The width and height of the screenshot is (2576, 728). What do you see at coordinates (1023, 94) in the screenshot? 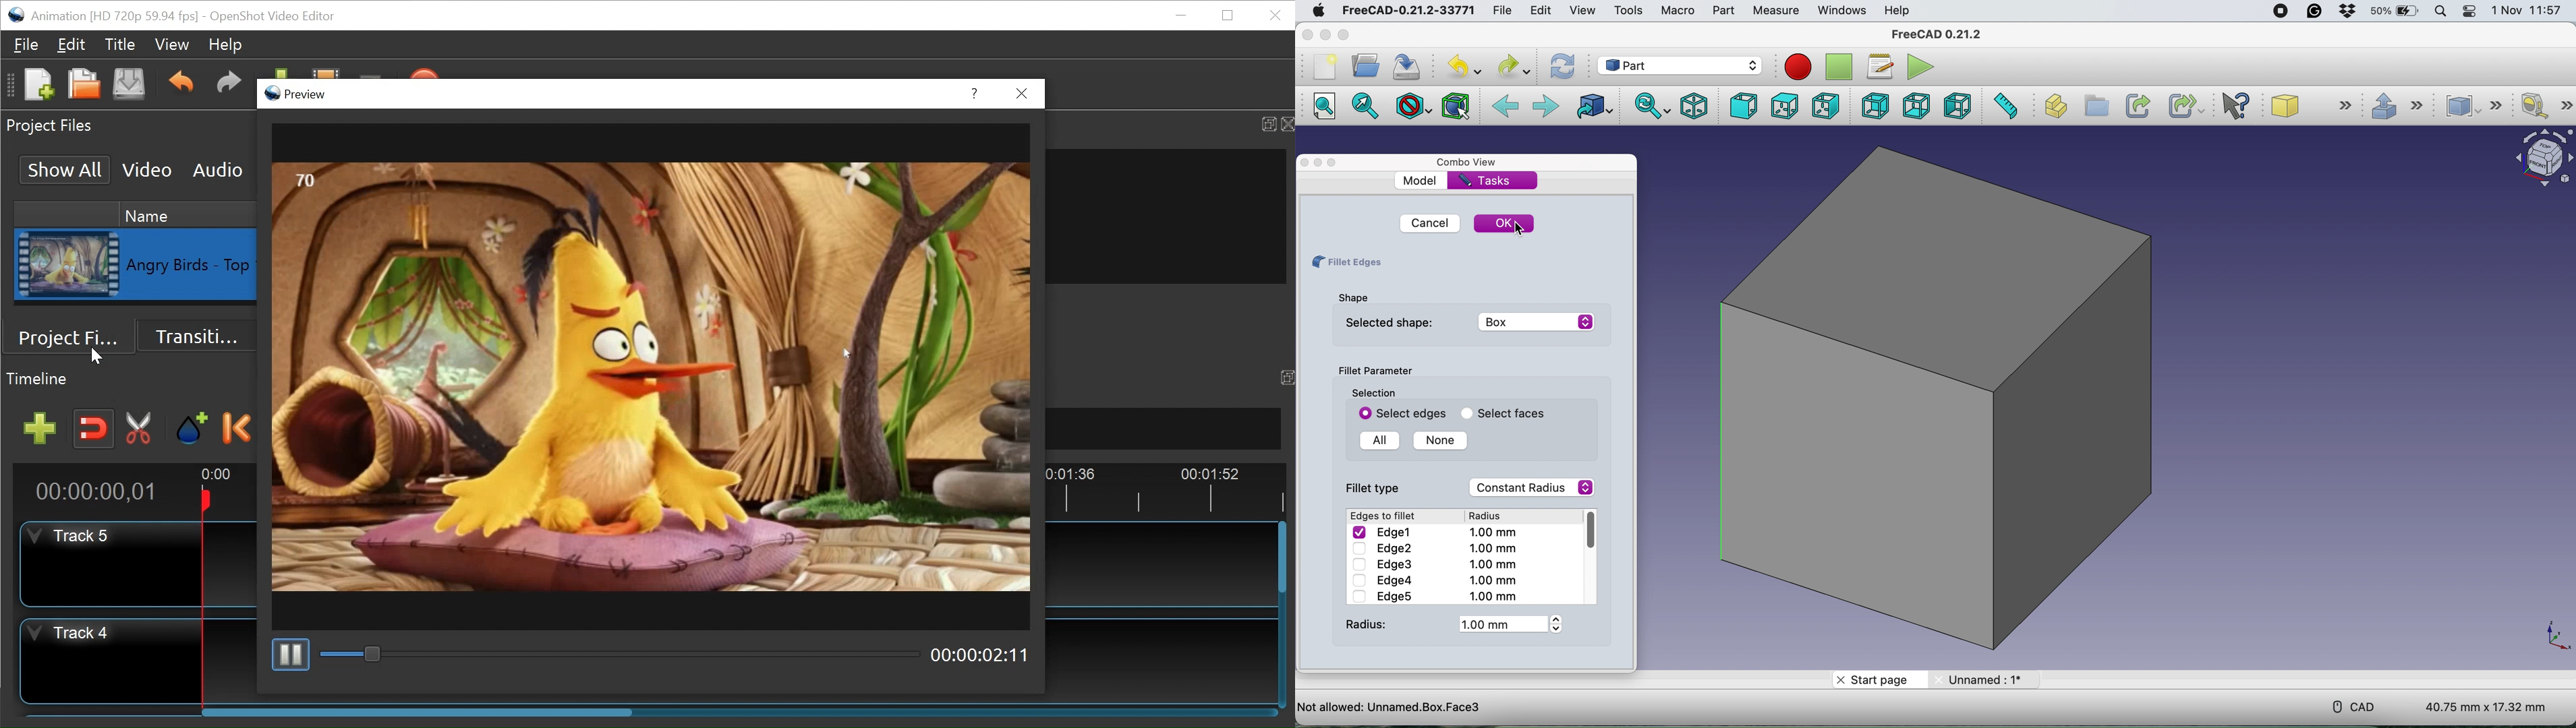
I see `Close` at bounding box center [1023, 94].